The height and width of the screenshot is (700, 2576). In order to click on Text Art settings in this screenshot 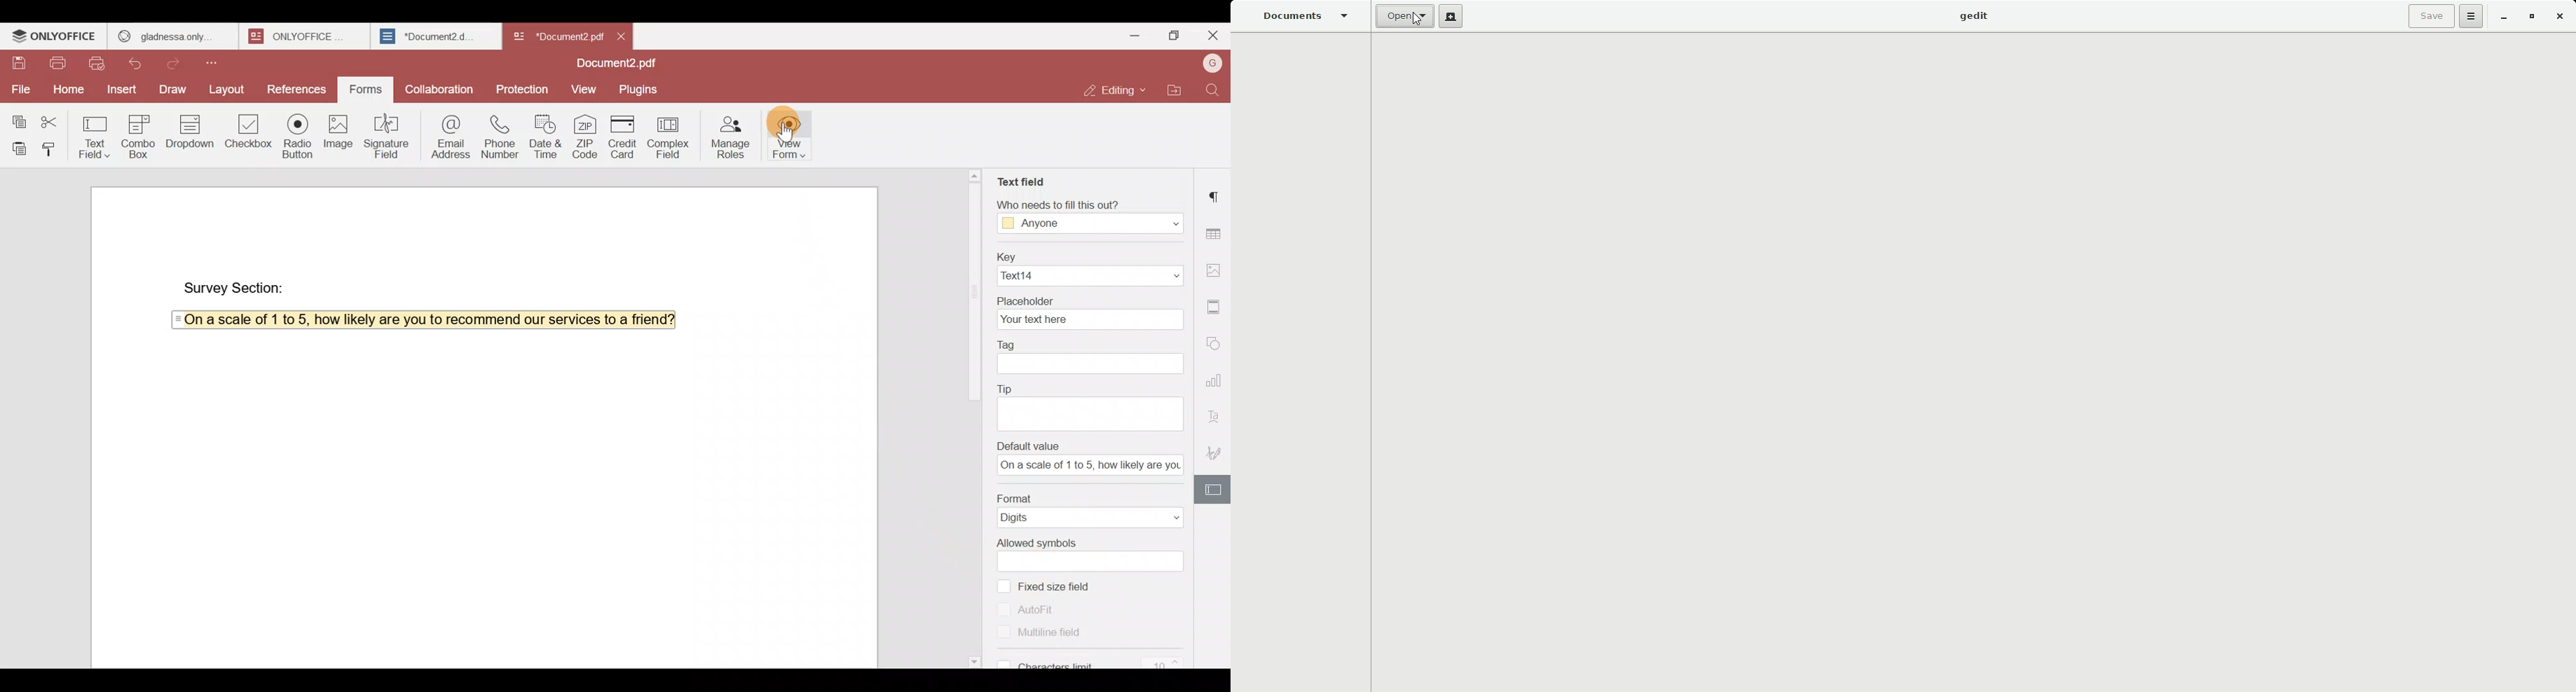, I will do `click(1216, 415)`.